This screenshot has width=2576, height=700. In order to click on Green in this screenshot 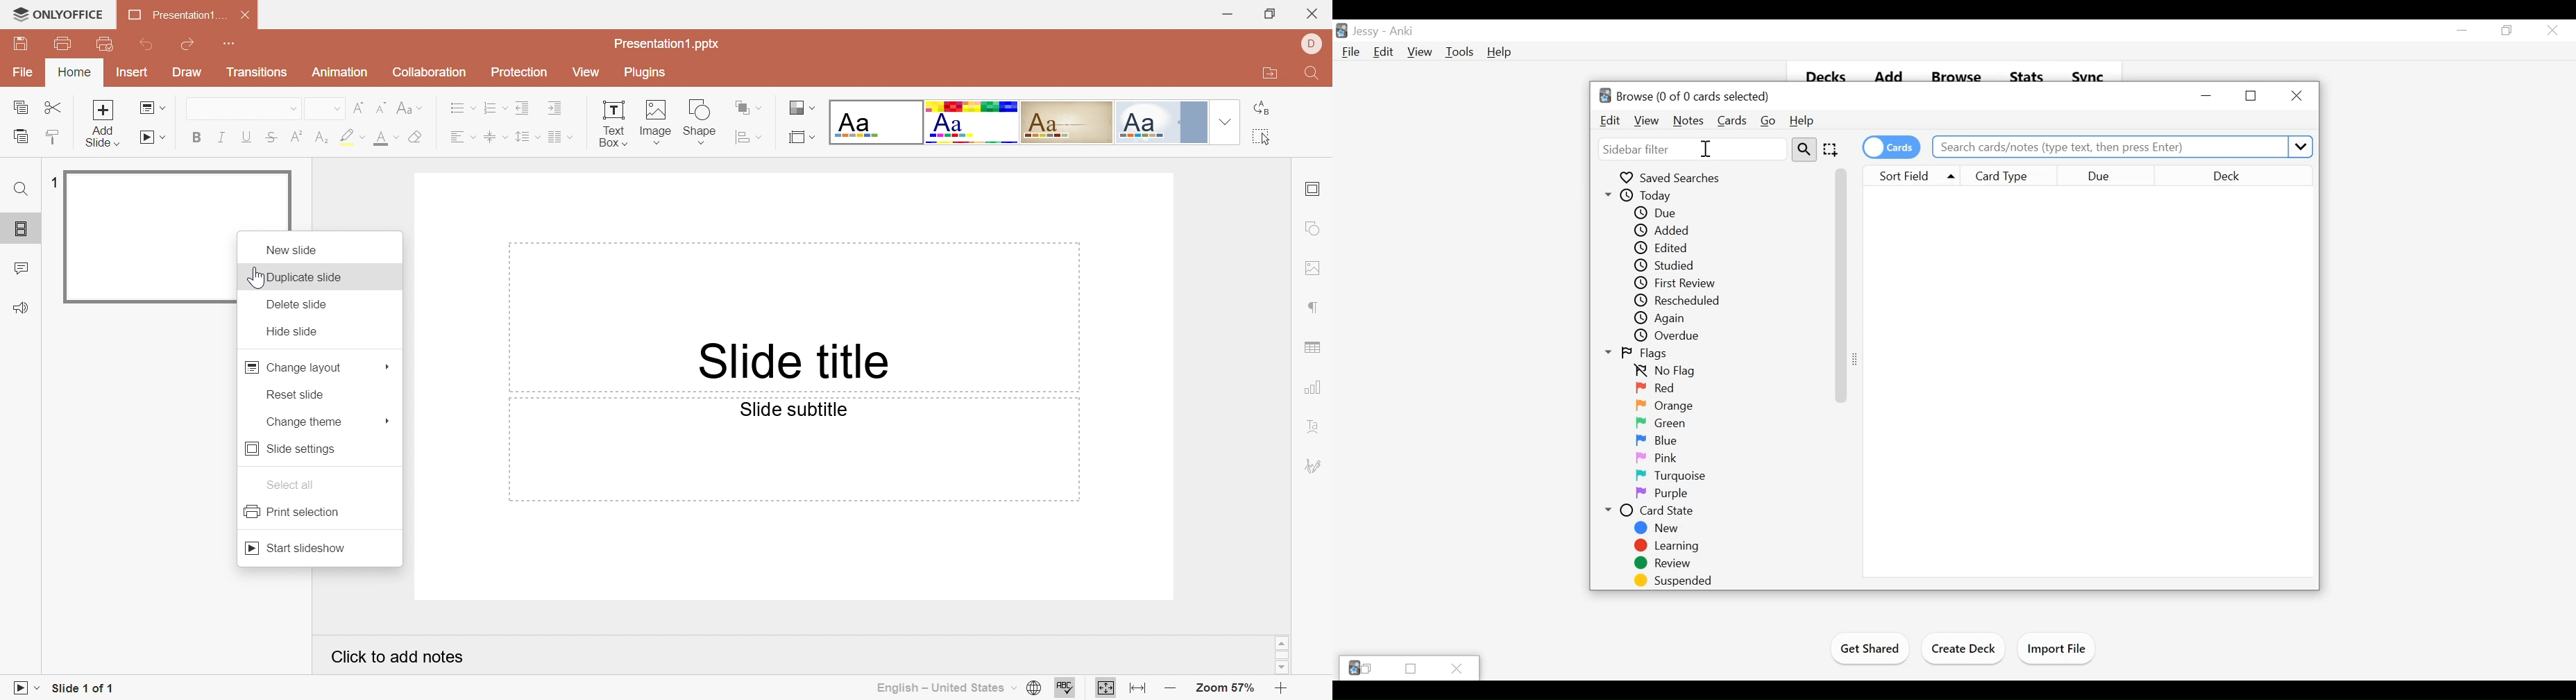, I will do `click(1661, 424)`.